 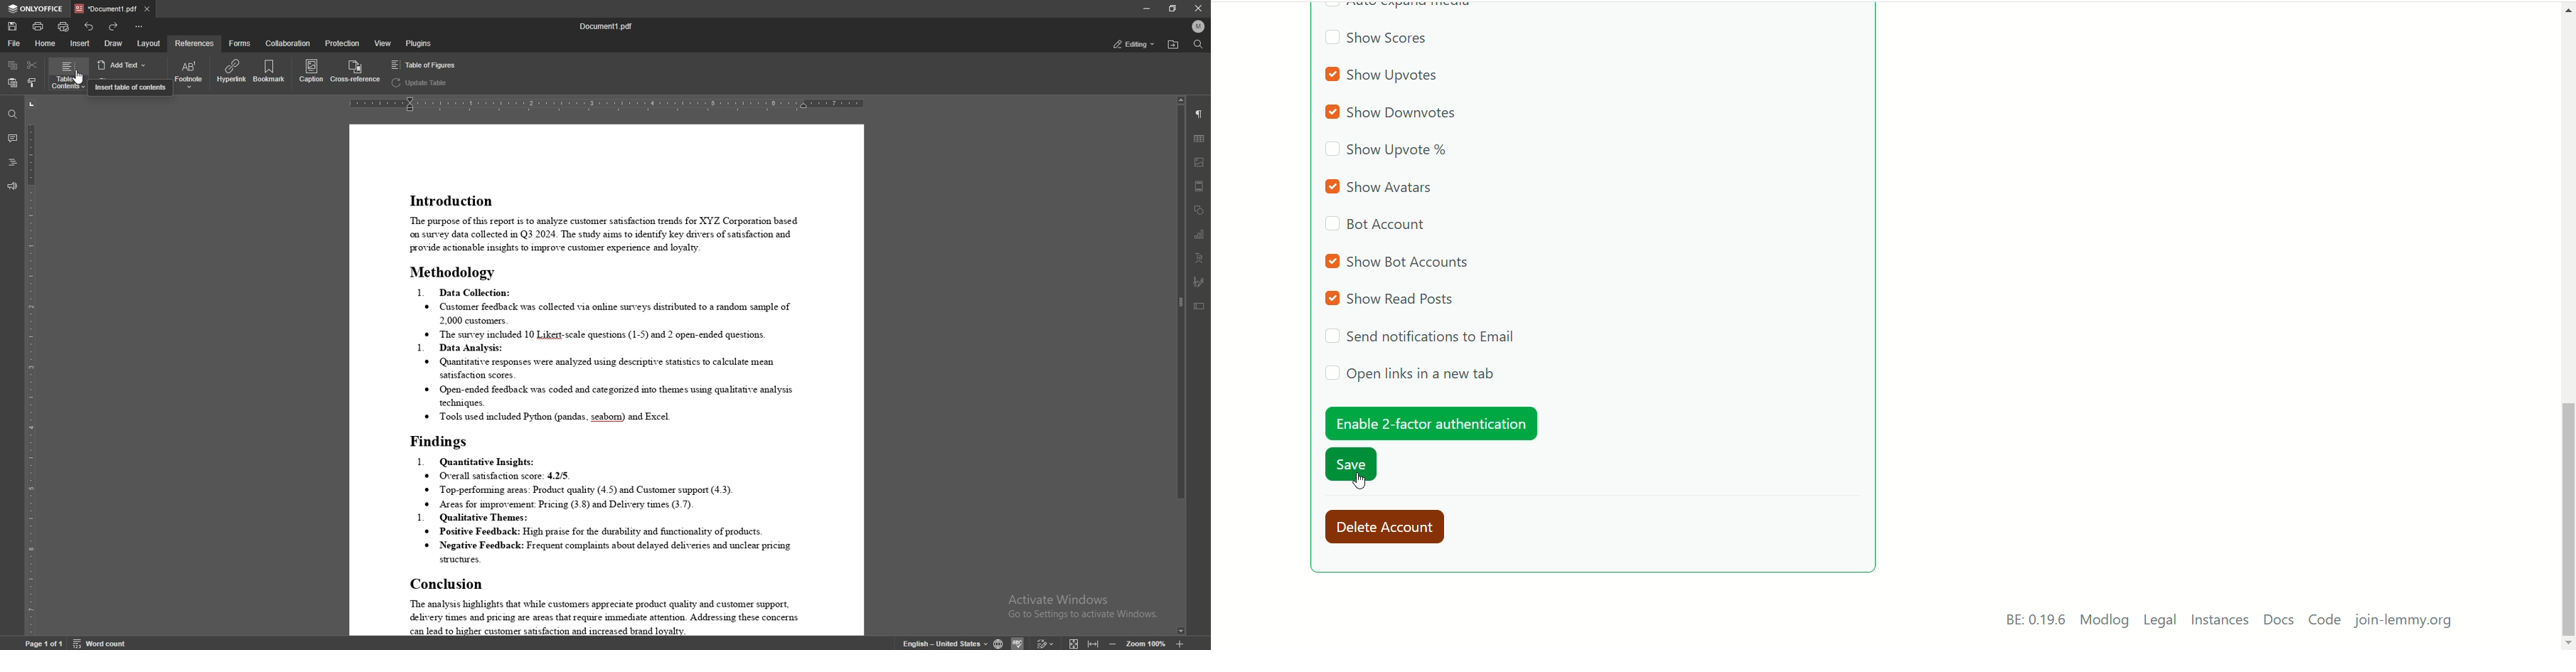 I want to click on save, so click(x=13, y=27).